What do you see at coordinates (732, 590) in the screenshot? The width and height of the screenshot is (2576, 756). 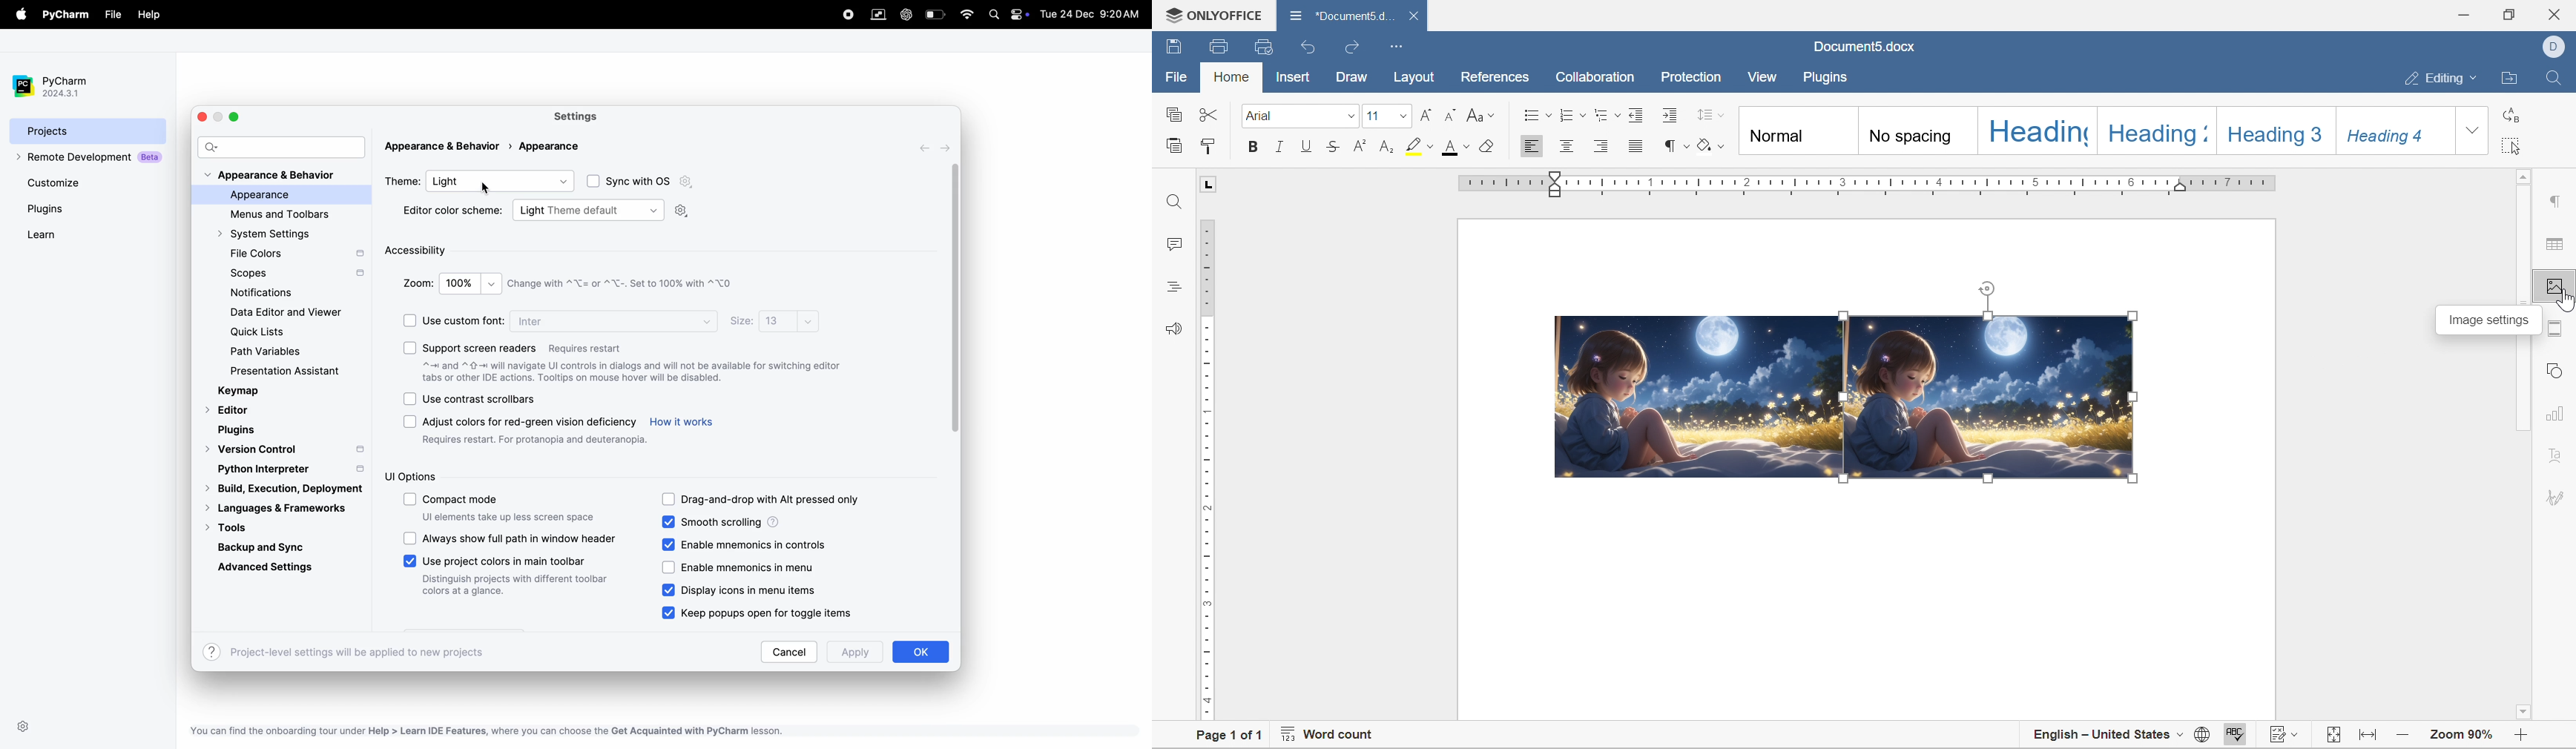 I see `display icons and menubar` at bounding box center [732, 590].